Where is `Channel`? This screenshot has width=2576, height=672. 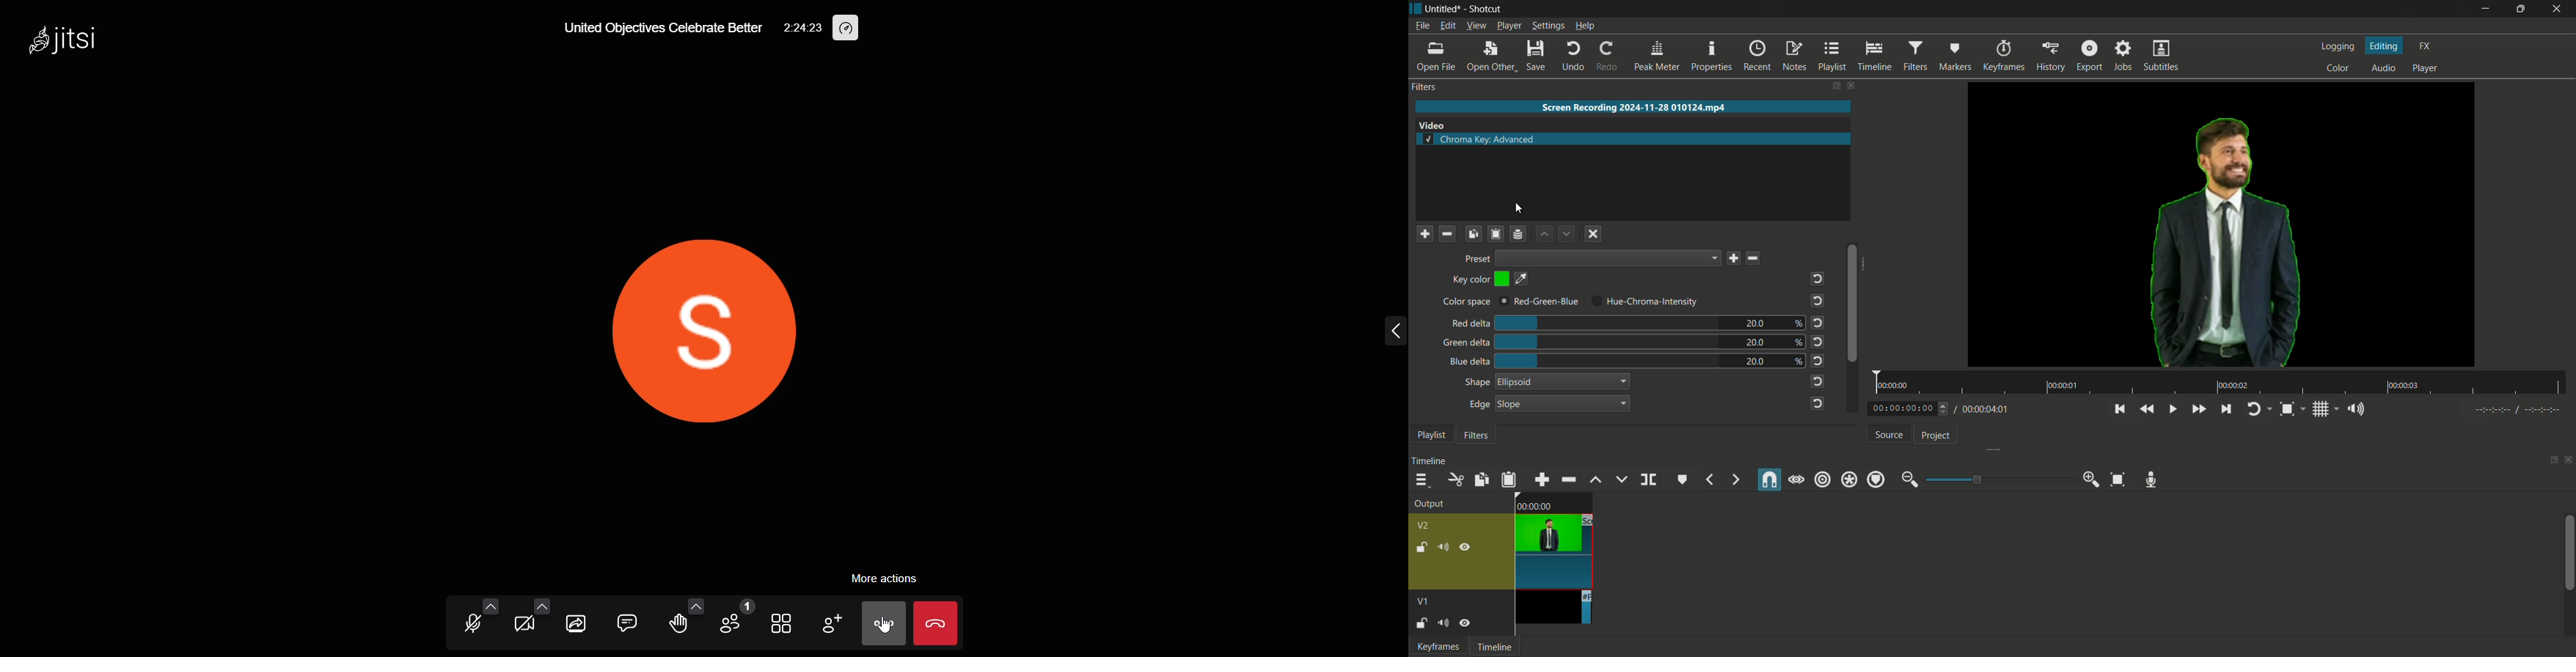 Channel is located at coordinates (1519, 234).